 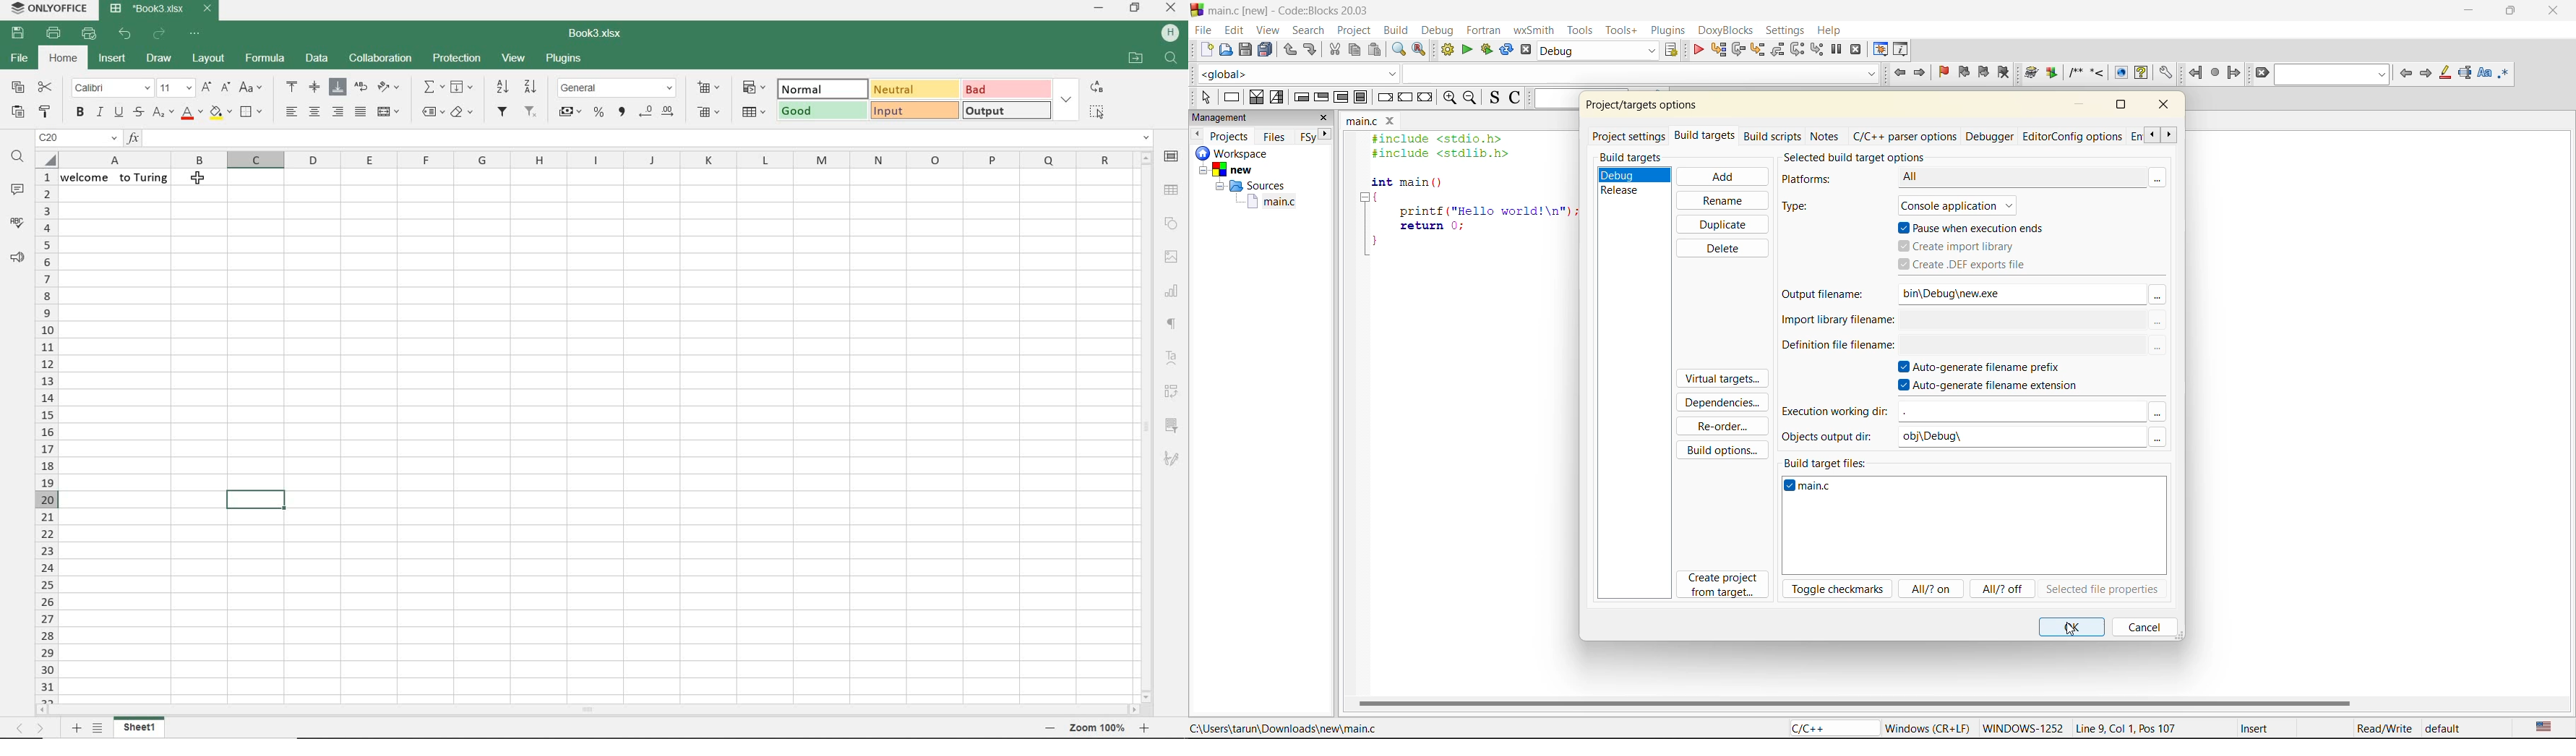 I want to click on next, so click(x=1327, y=134).